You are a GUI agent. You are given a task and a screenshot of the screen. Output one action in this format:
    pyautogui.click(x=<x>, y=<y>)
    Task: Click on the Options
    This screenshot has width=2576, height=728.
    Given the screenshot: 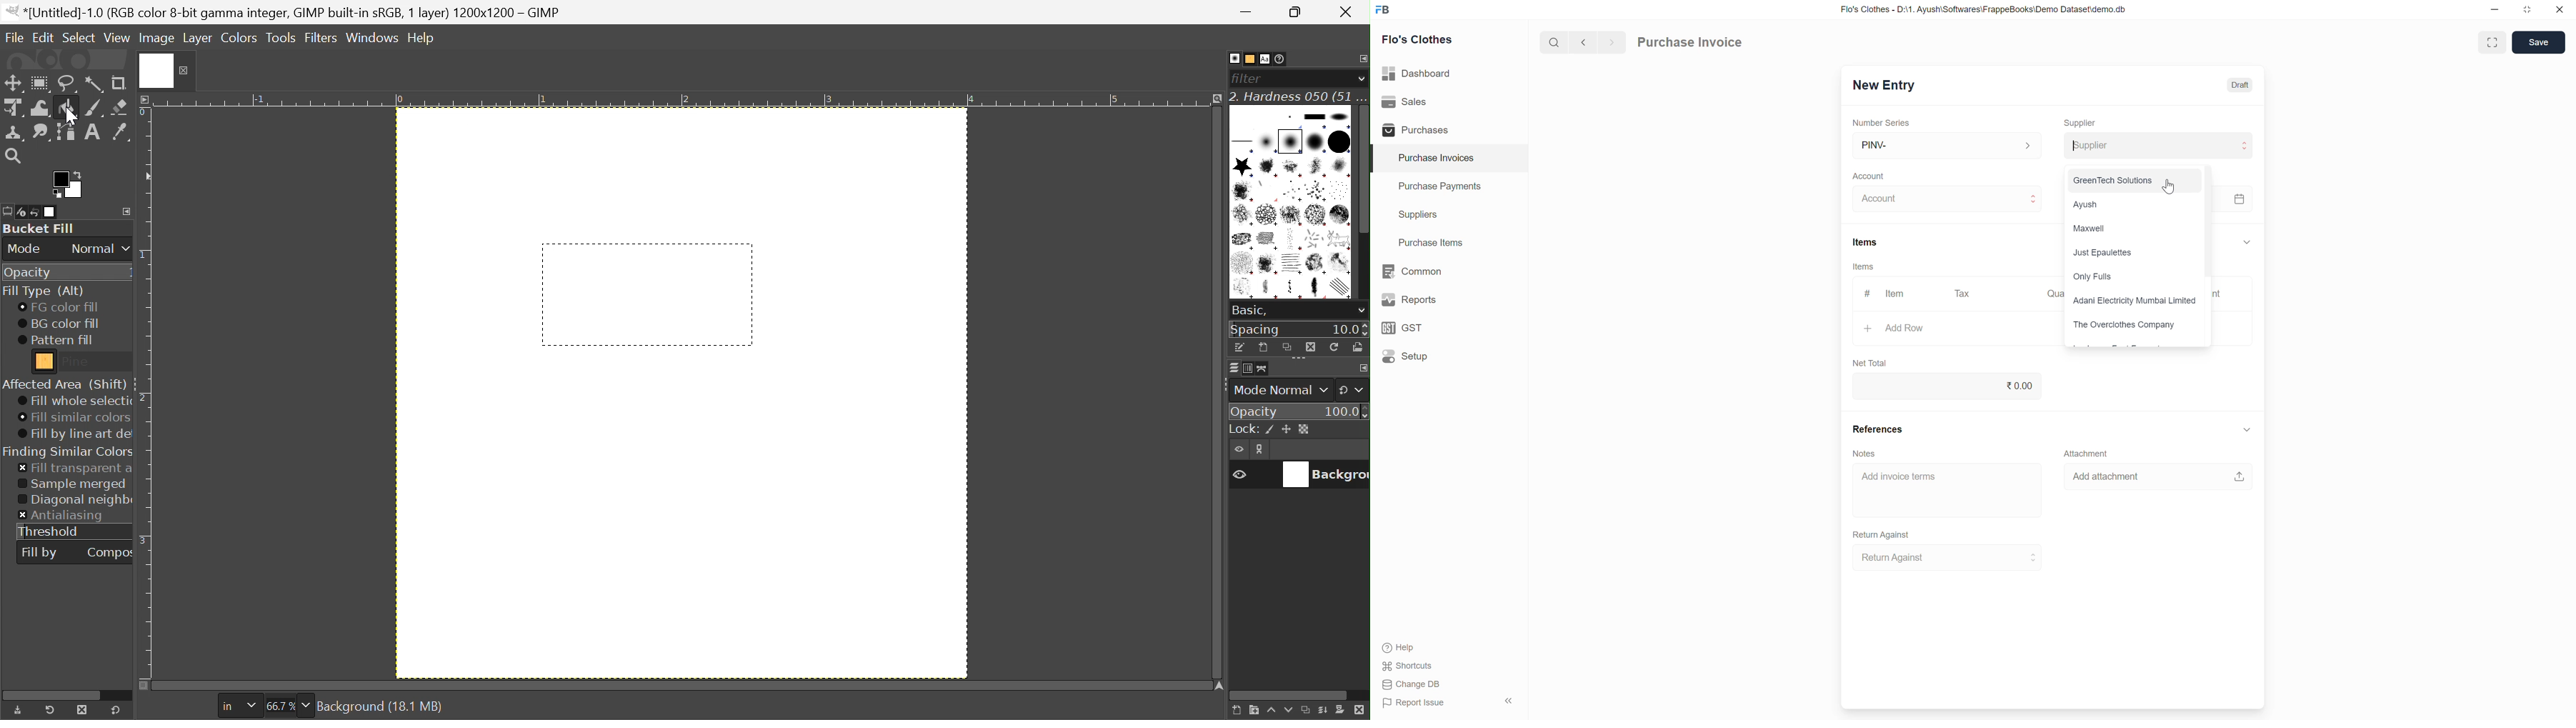 What is the action you would take?
    pyautogui.click(x=1300, y=361)
    